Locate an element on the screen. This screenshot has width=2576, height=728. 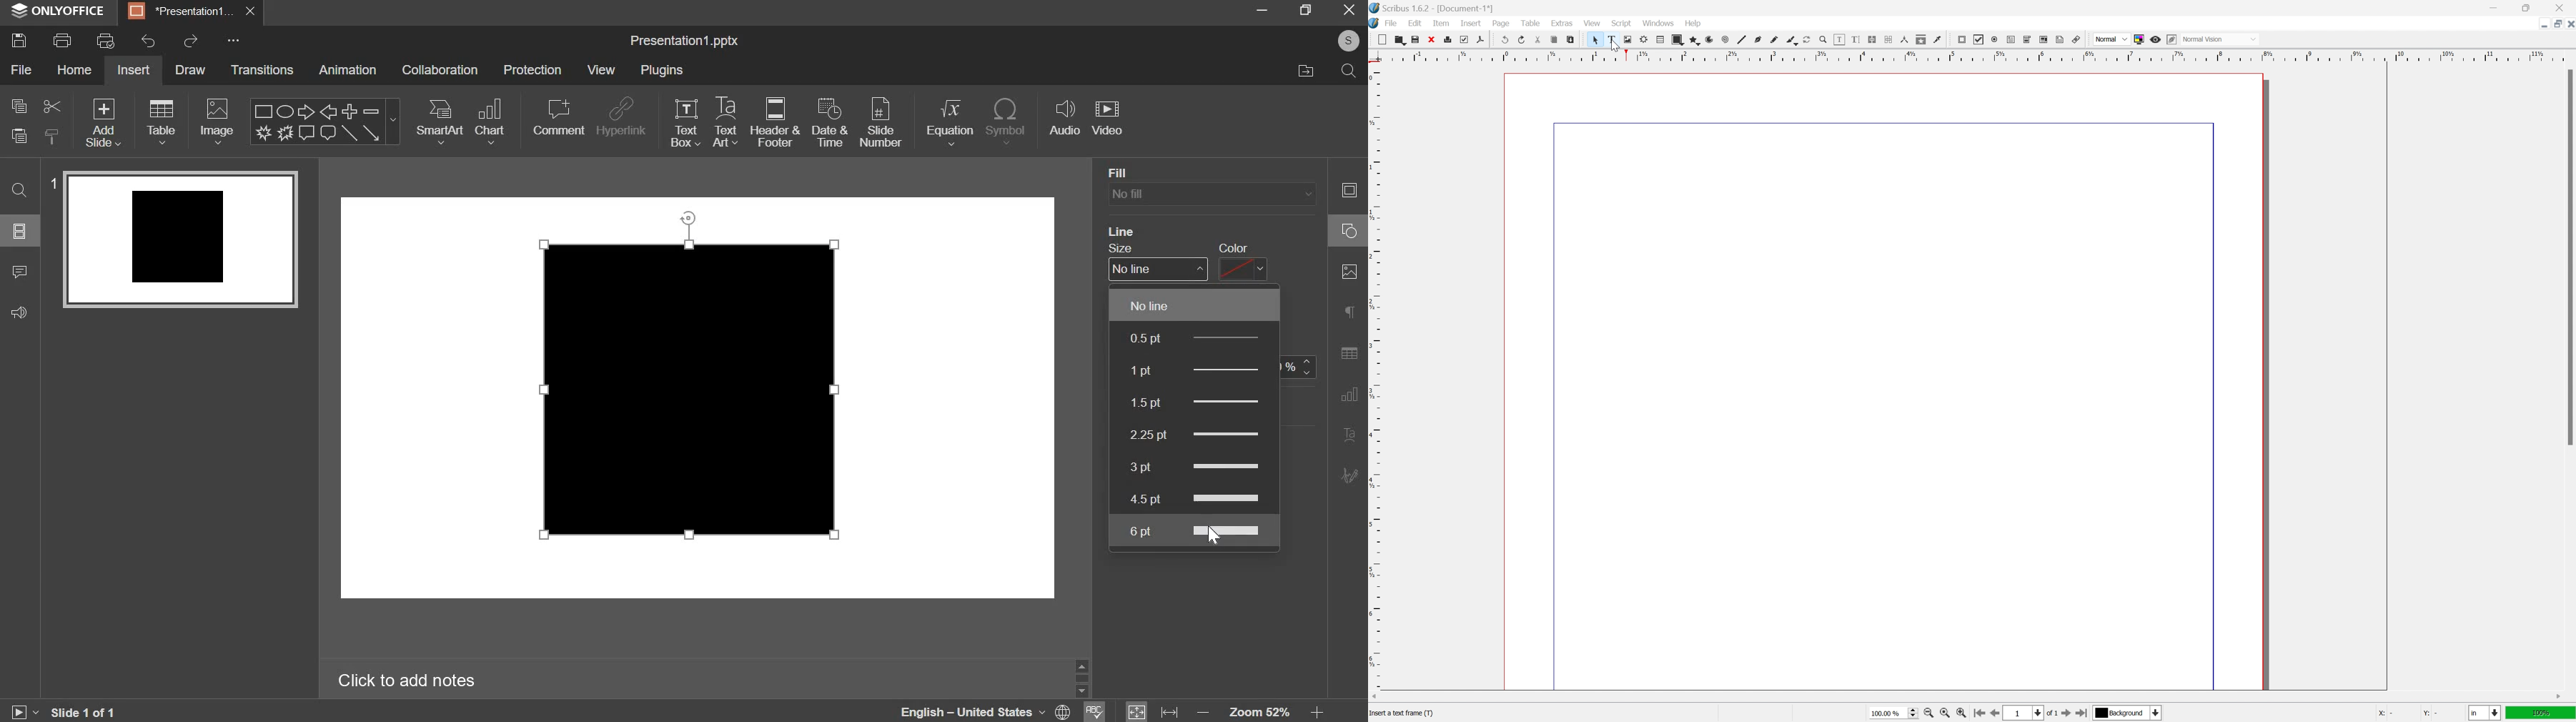
collaboration is located at coordinates (439, 69).